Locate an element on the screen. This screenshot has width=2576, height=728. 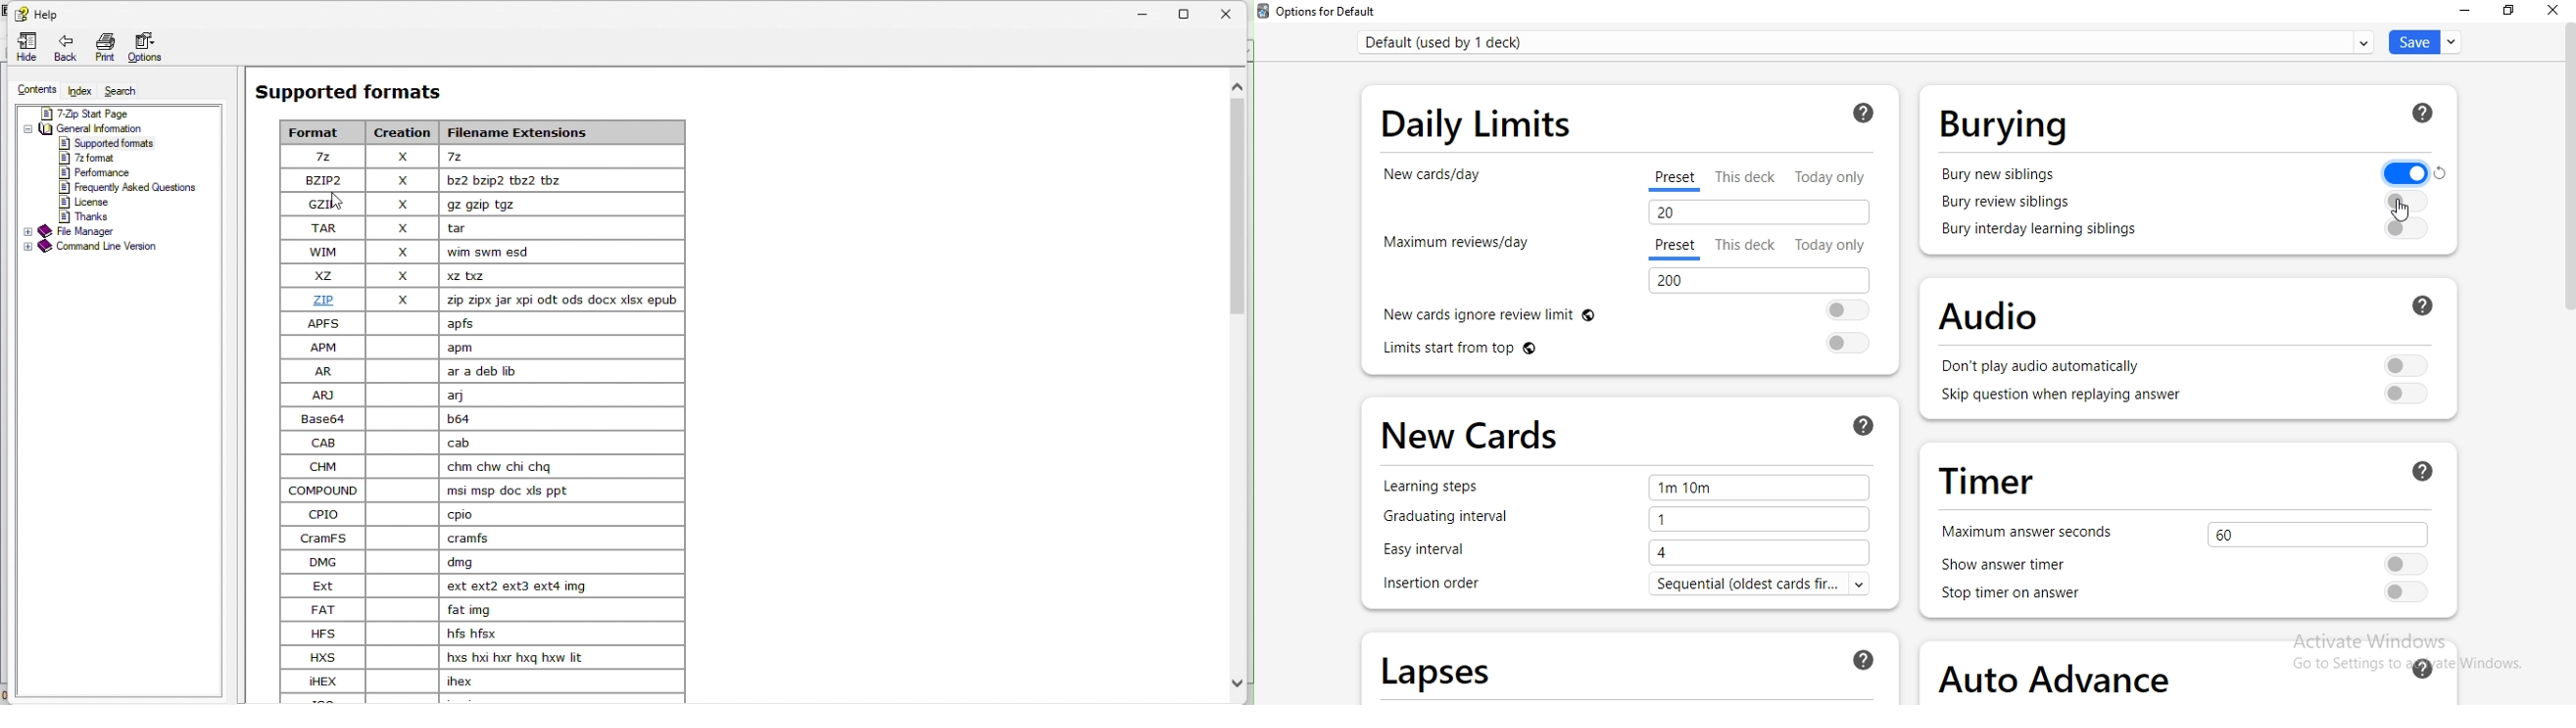
help is located at coordinates (40, 13).